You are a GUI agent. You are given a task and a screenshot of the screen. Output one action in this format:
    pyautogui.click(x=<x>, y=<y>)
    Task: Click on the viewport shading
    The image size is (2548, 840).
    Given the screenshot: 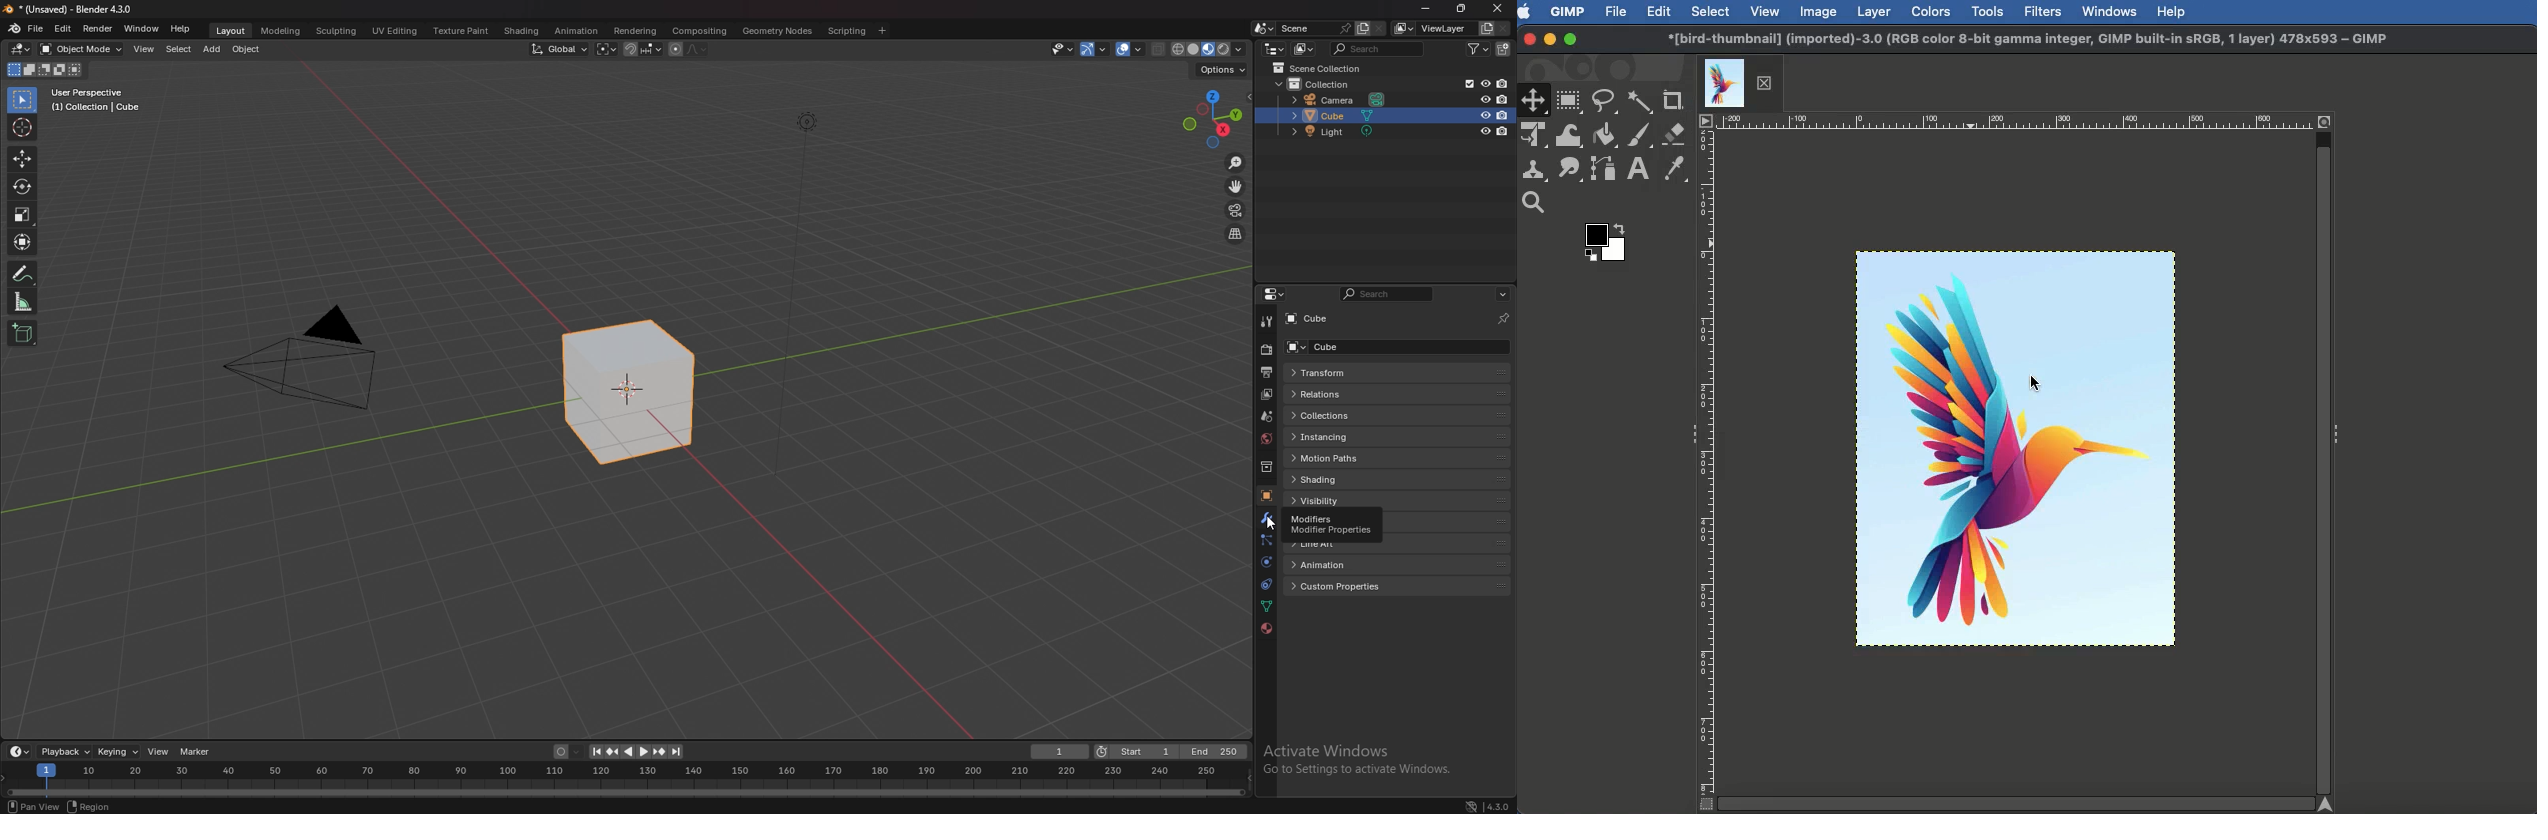 What is the action you would take?
    pyautogui.click(x=1209, y=48)
    